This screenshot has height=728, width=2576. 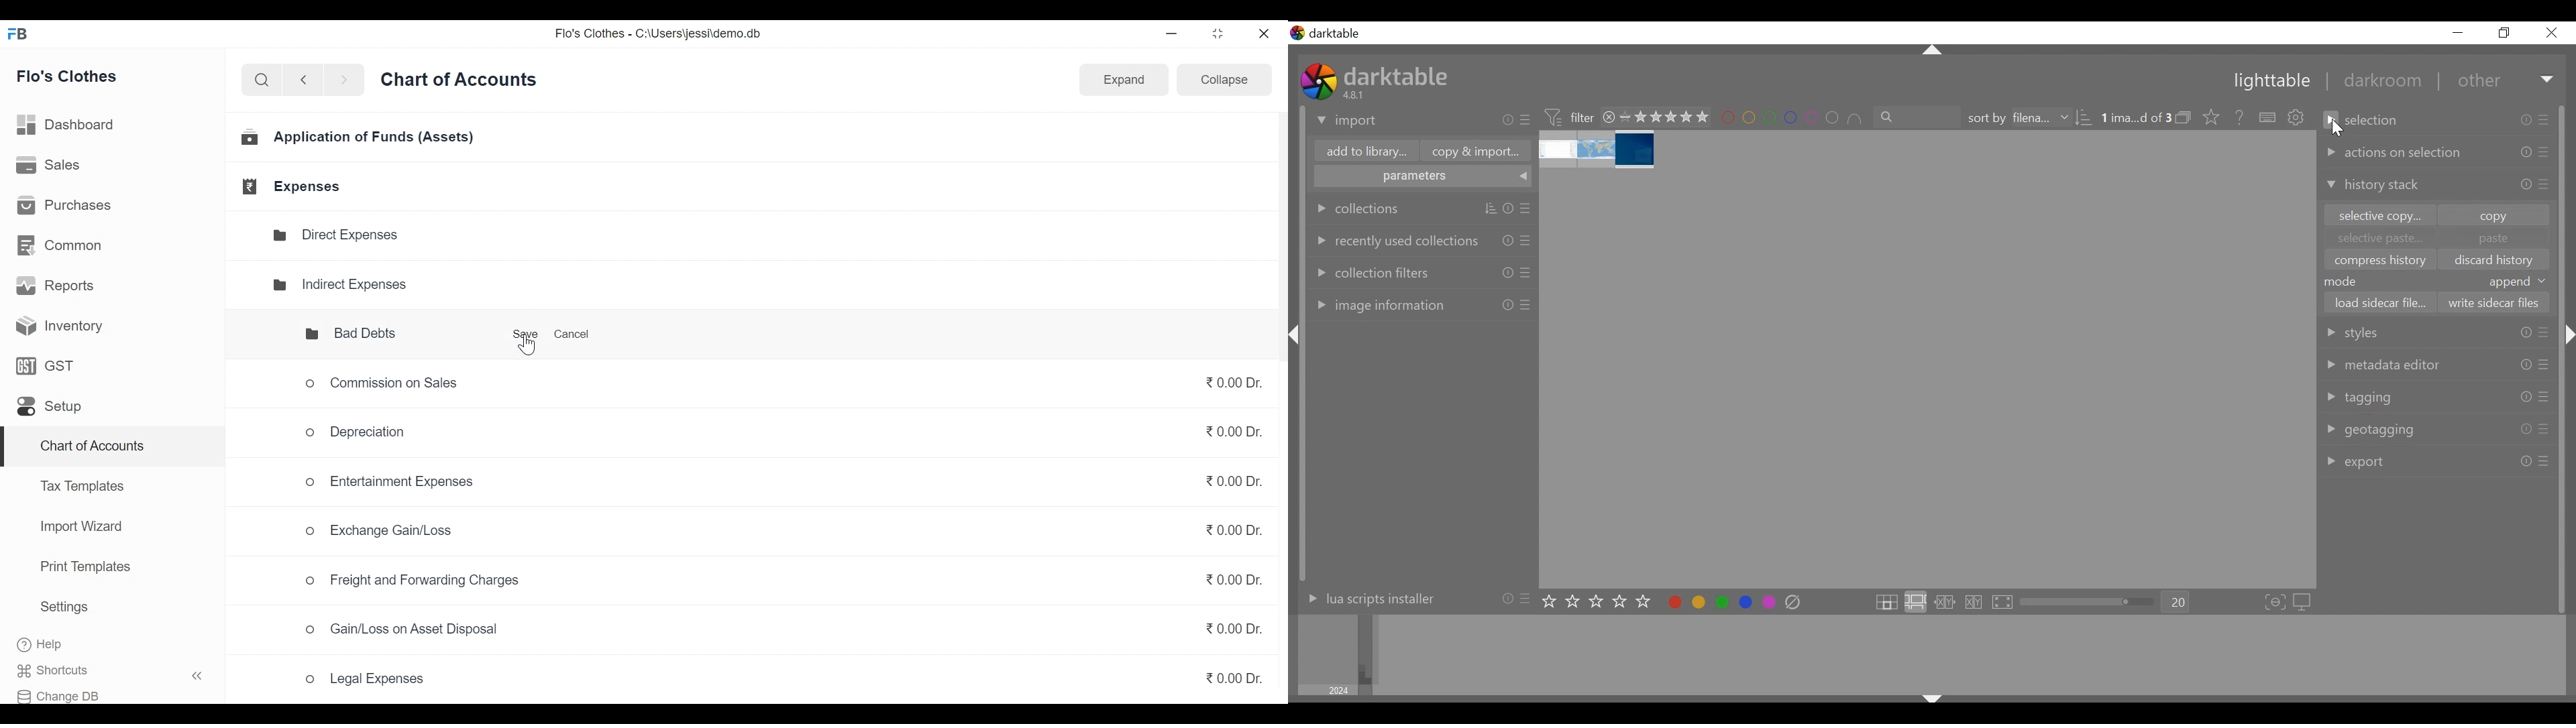 What do you see at coordinates (2369, 430) in the screenshot?
I see `geotagging` at bounding box center [2369, 430].